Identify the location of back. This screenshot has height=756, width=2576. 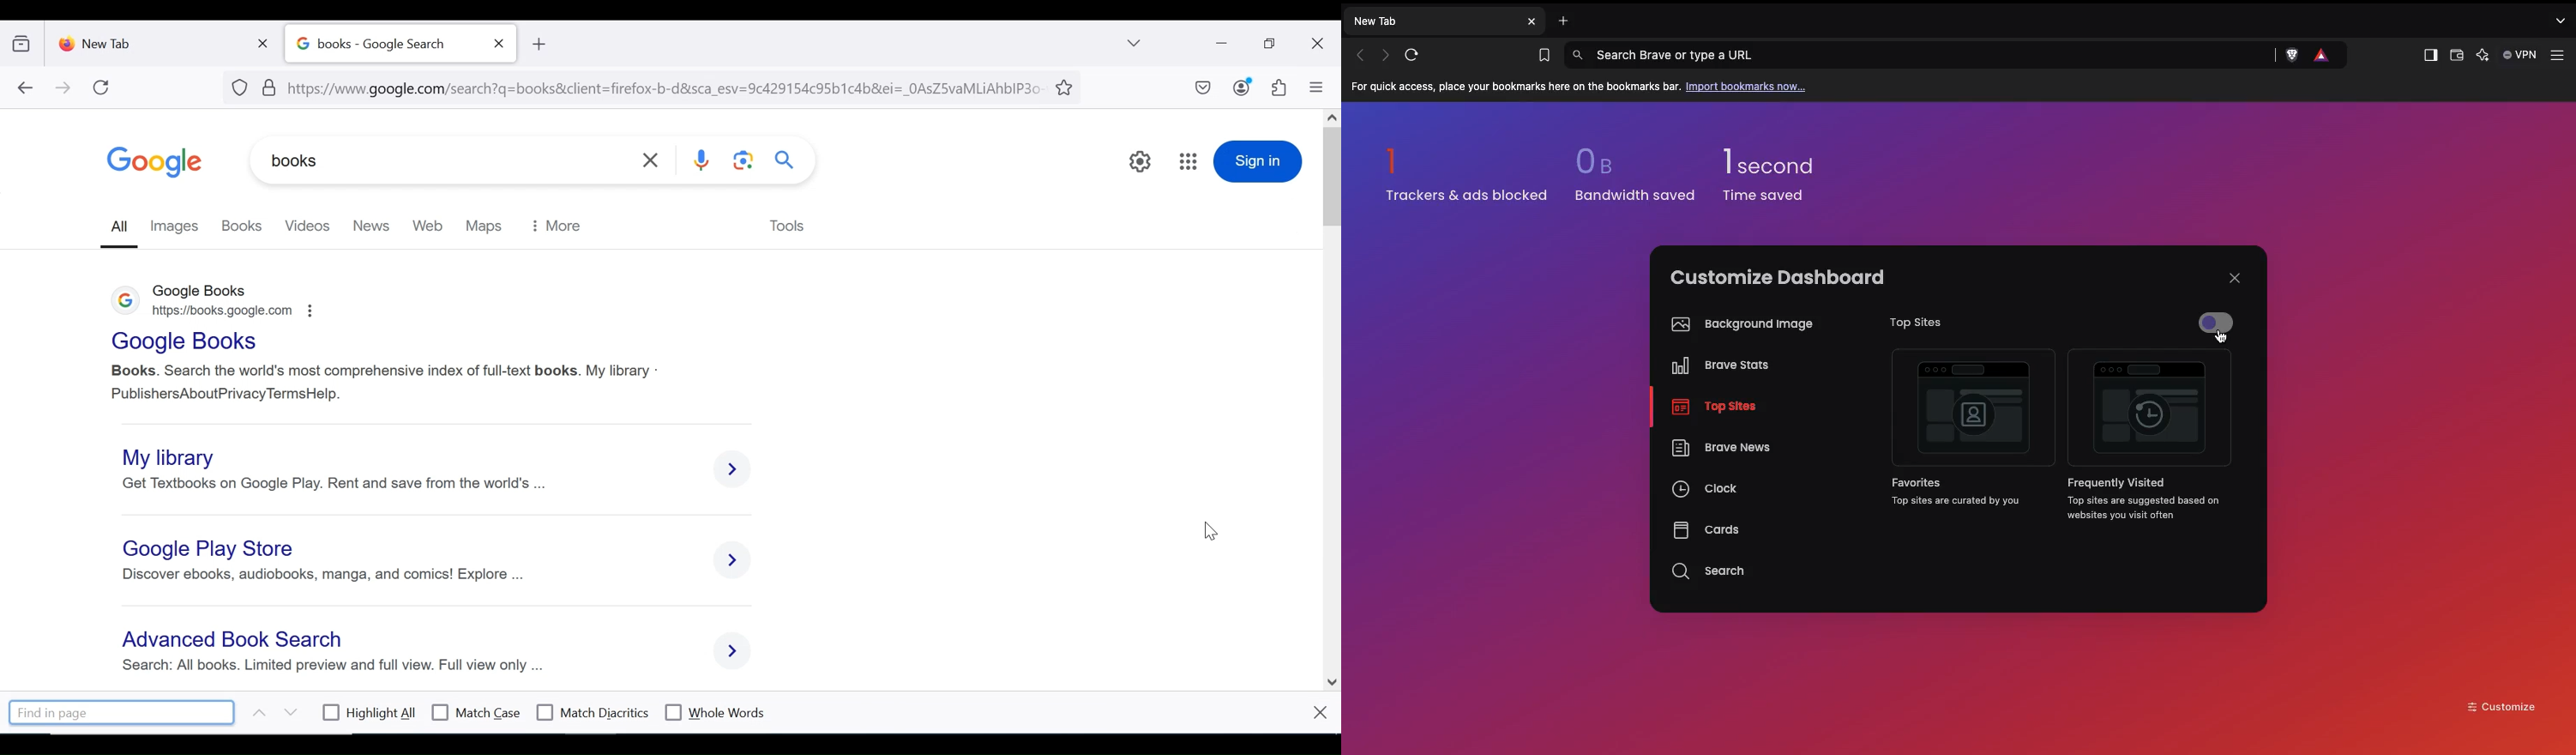
(24, 89).